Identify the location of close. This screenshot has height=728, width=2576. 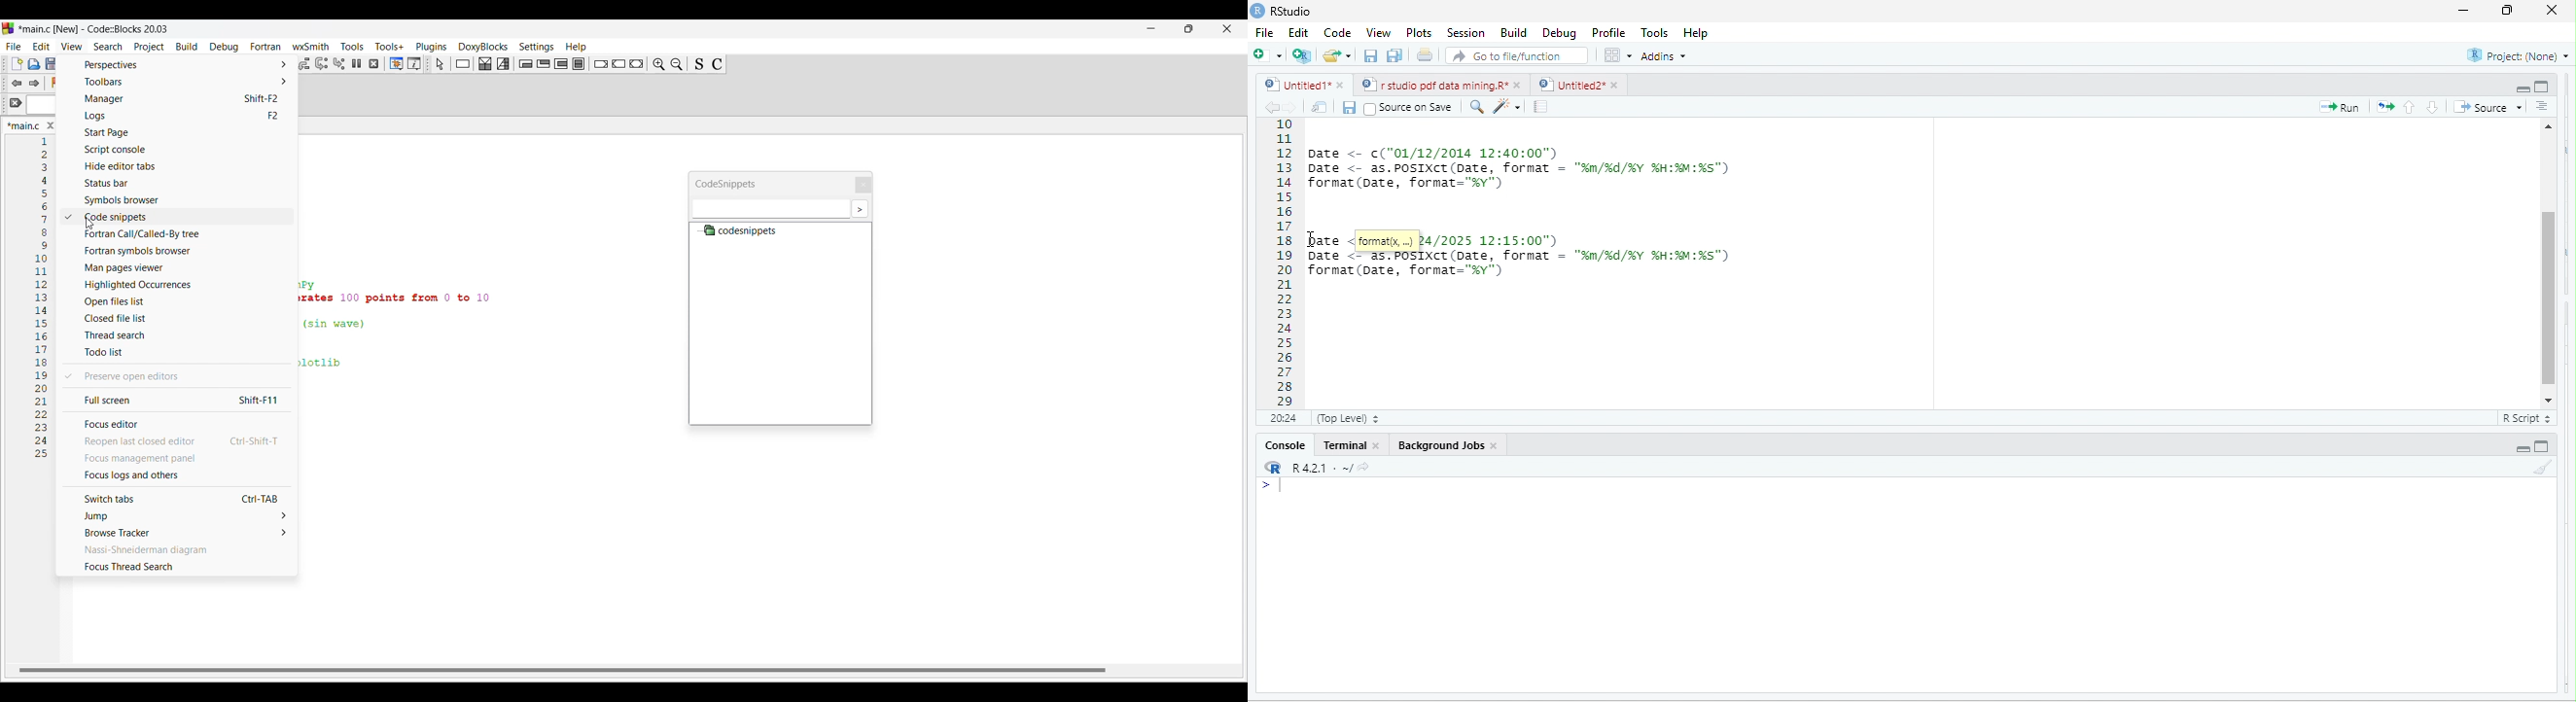
(2547, 10).